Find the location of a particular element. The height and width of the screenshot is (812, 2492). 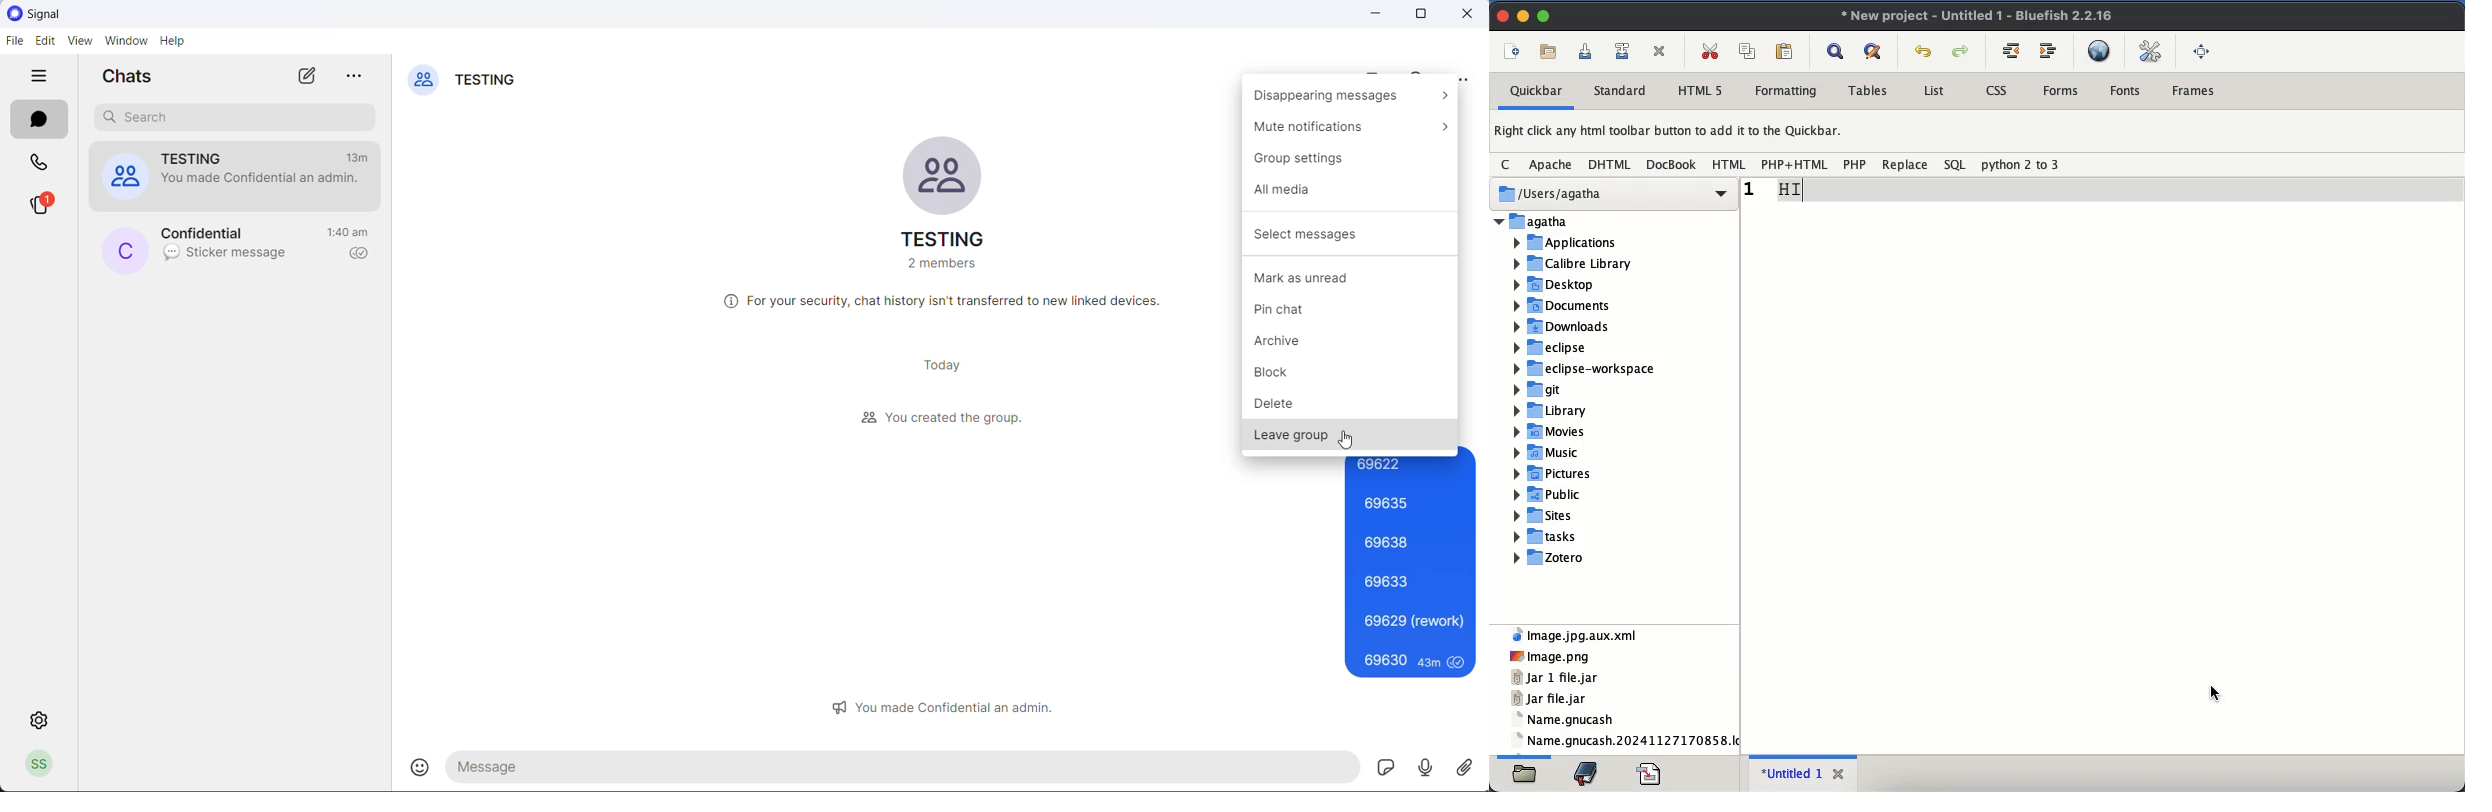

eclipse is located at coordinates (1550, 347).